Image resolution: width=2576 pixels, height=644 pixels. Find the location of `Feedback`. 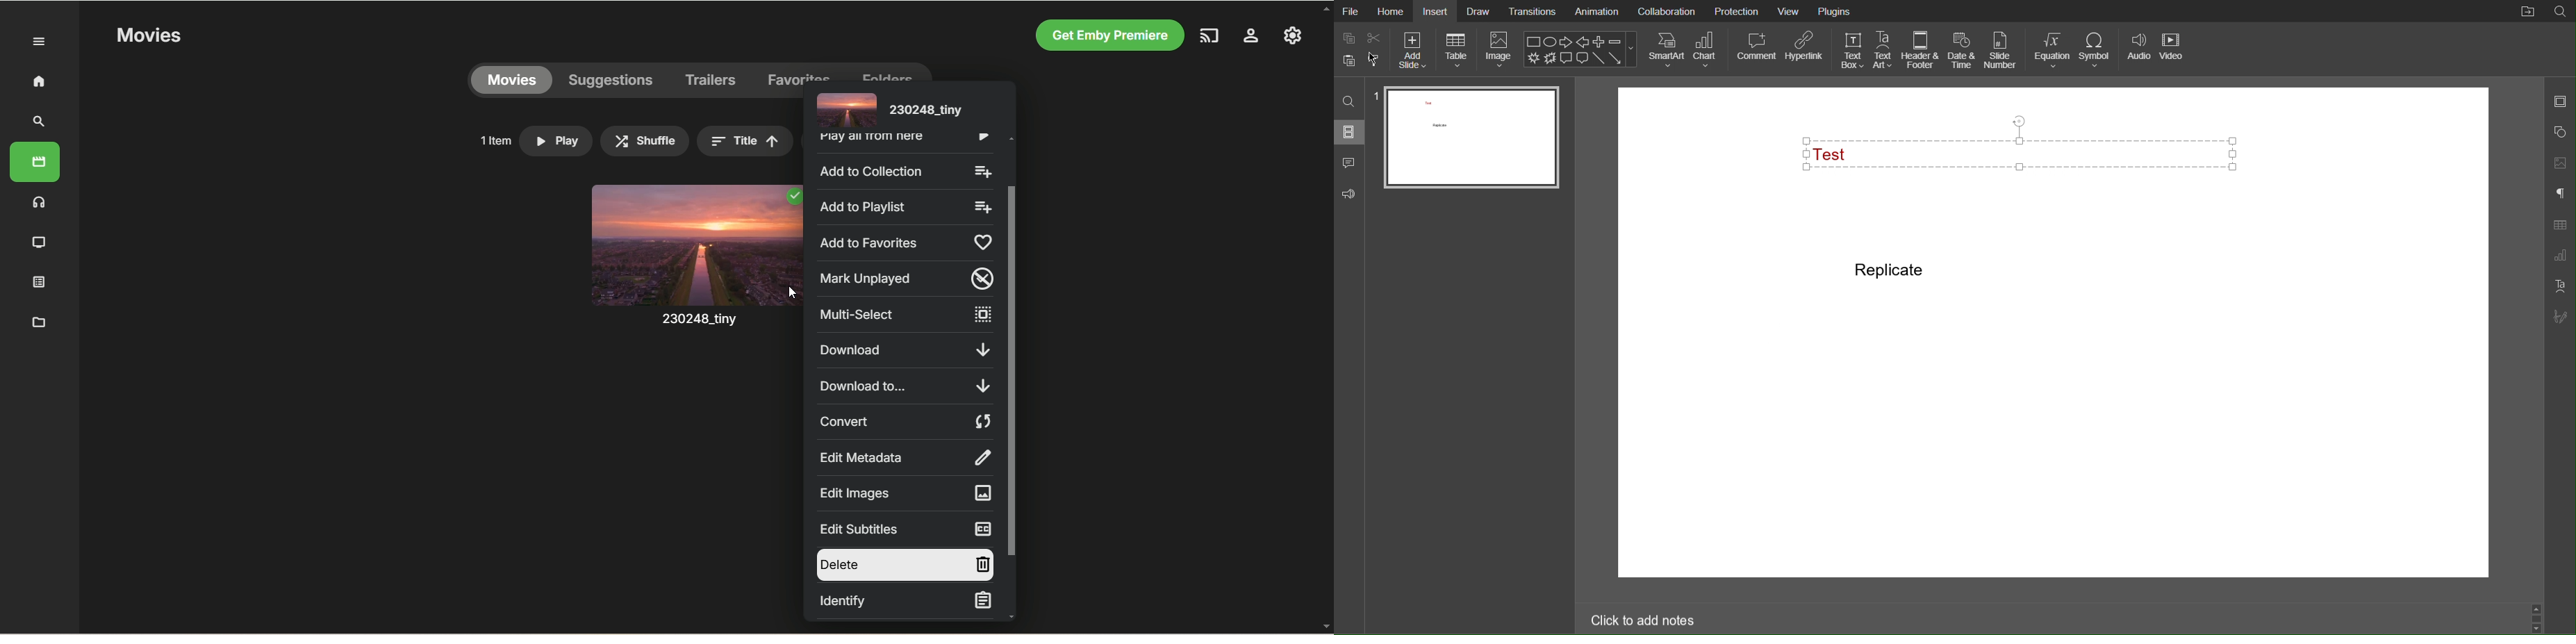

Feedback is located at coordinates (1351, 195).